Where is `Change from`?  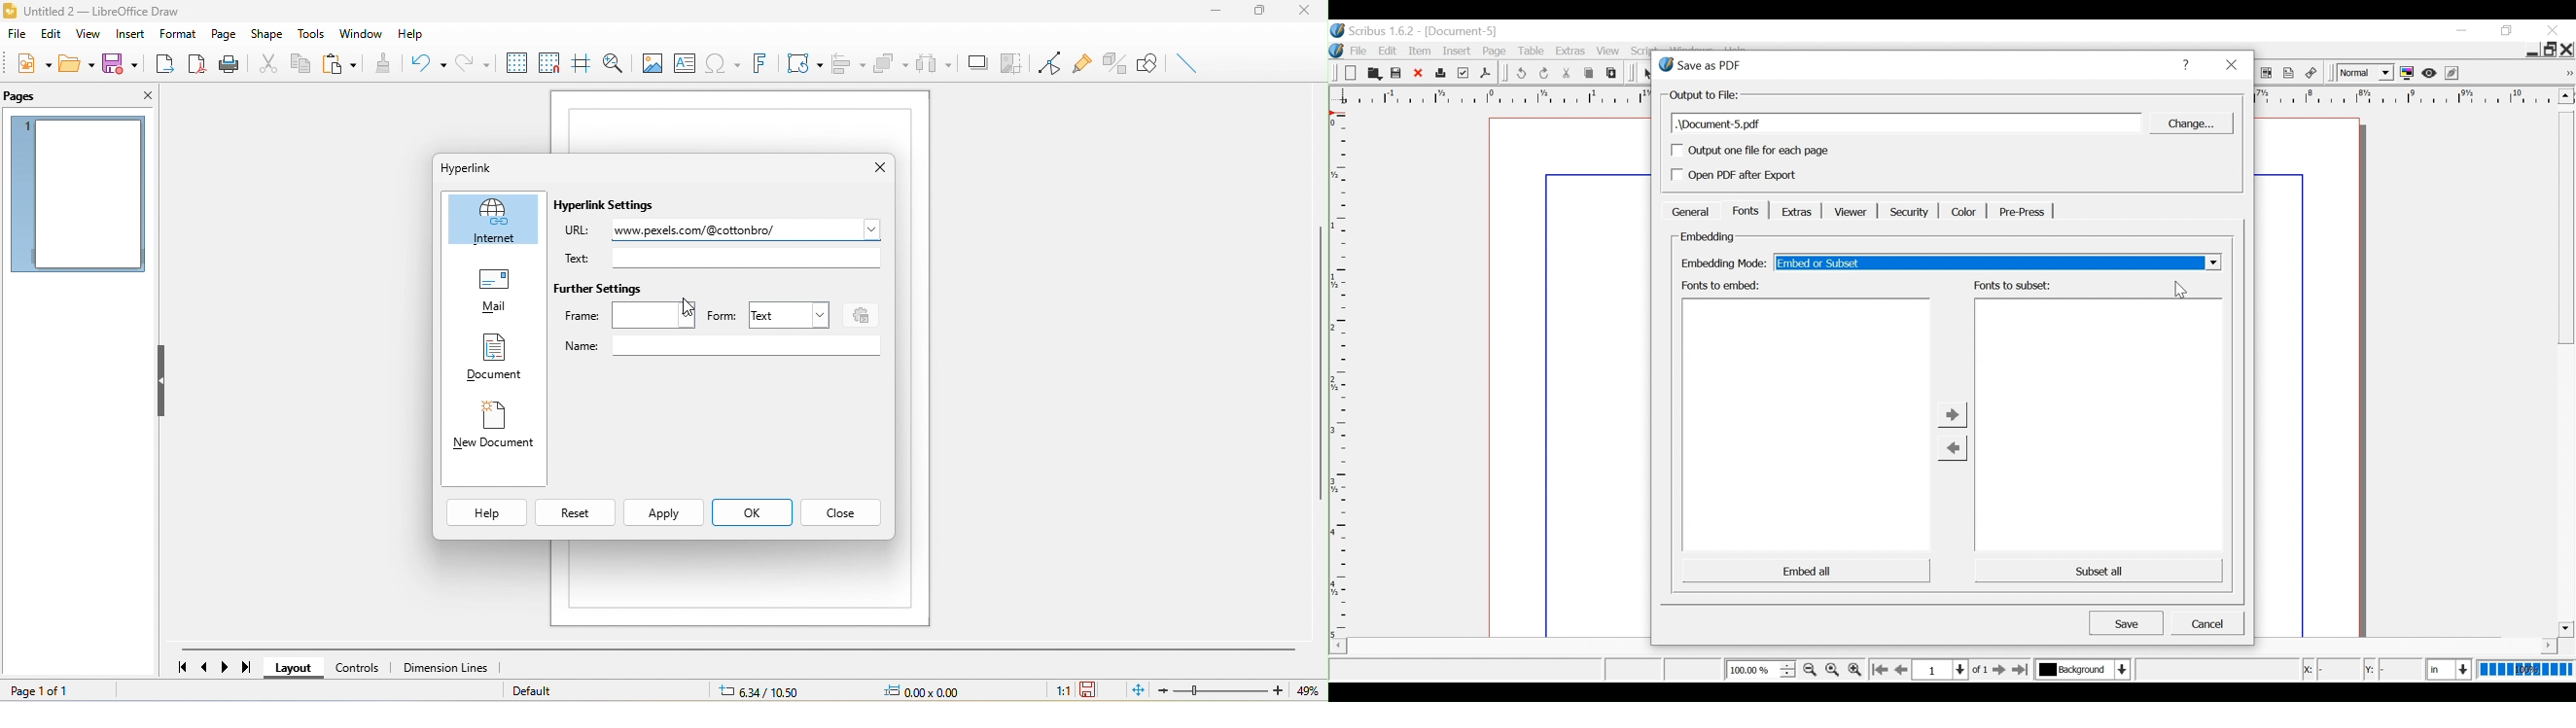 Change from is located at coordinates (1952, 448).